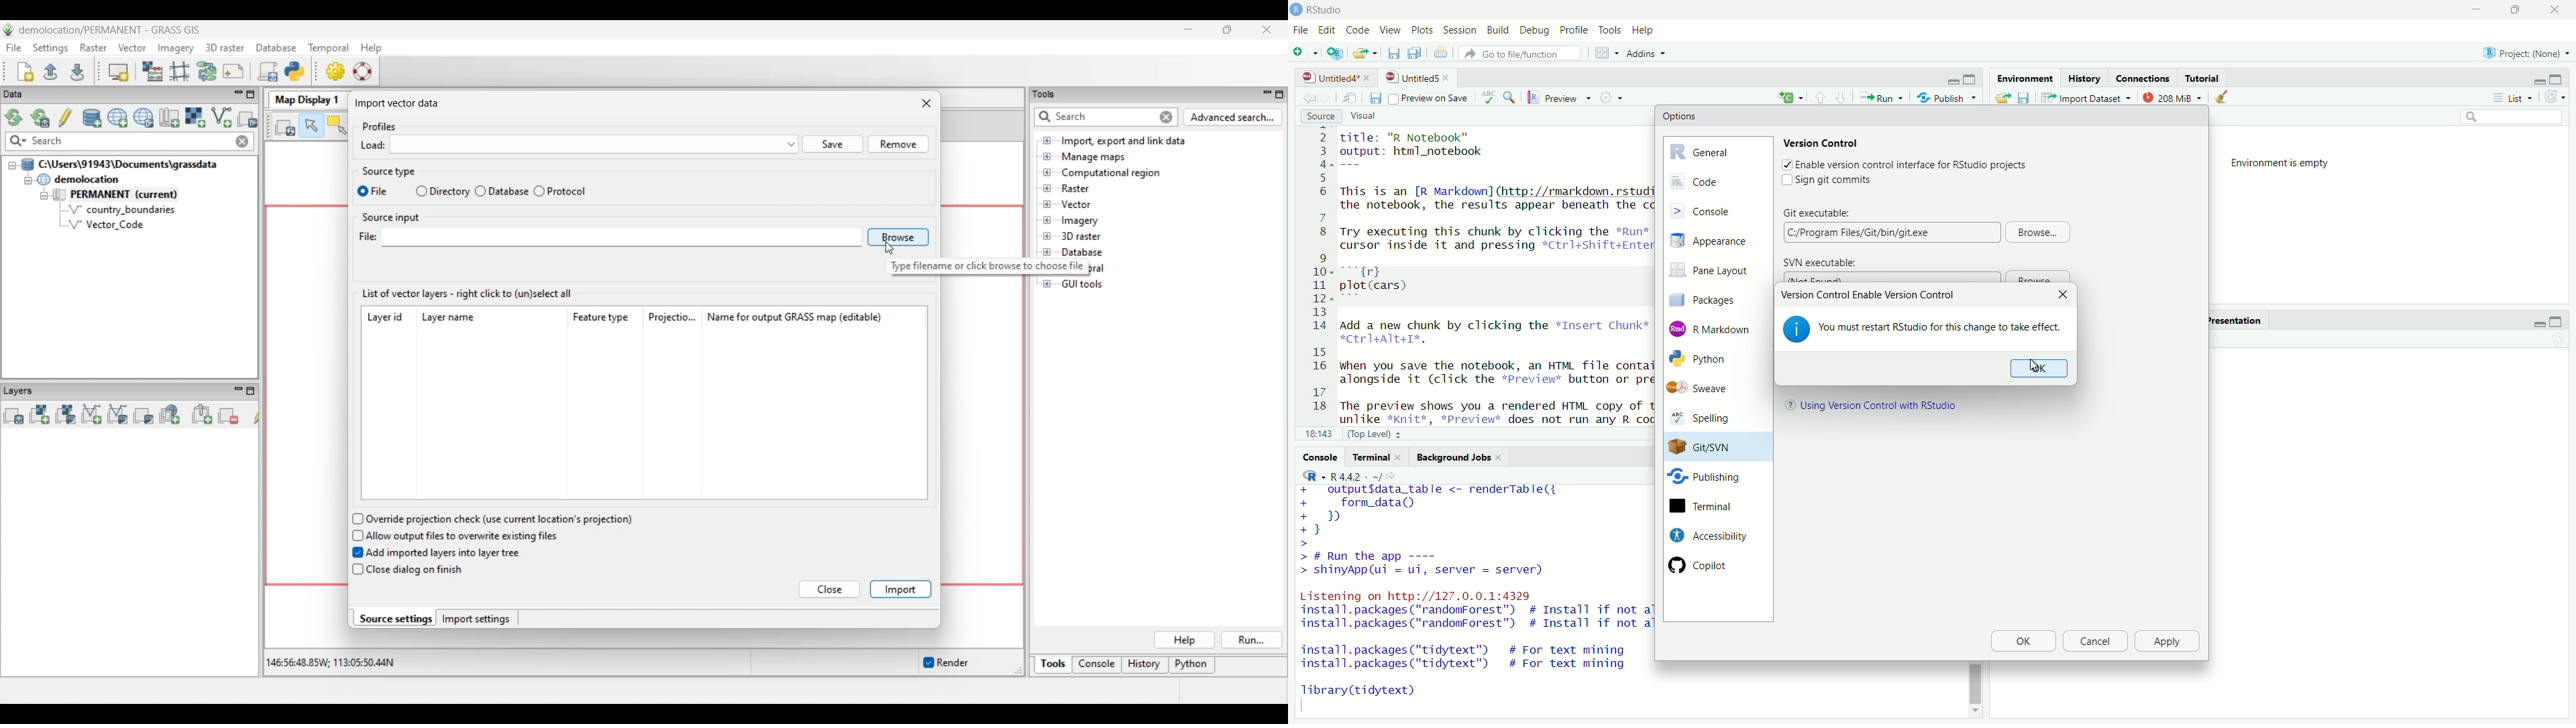  What do you see at coordinates (2473, 10) in the screenshot?
I see `minimise` at bounding box center [2473, 10].